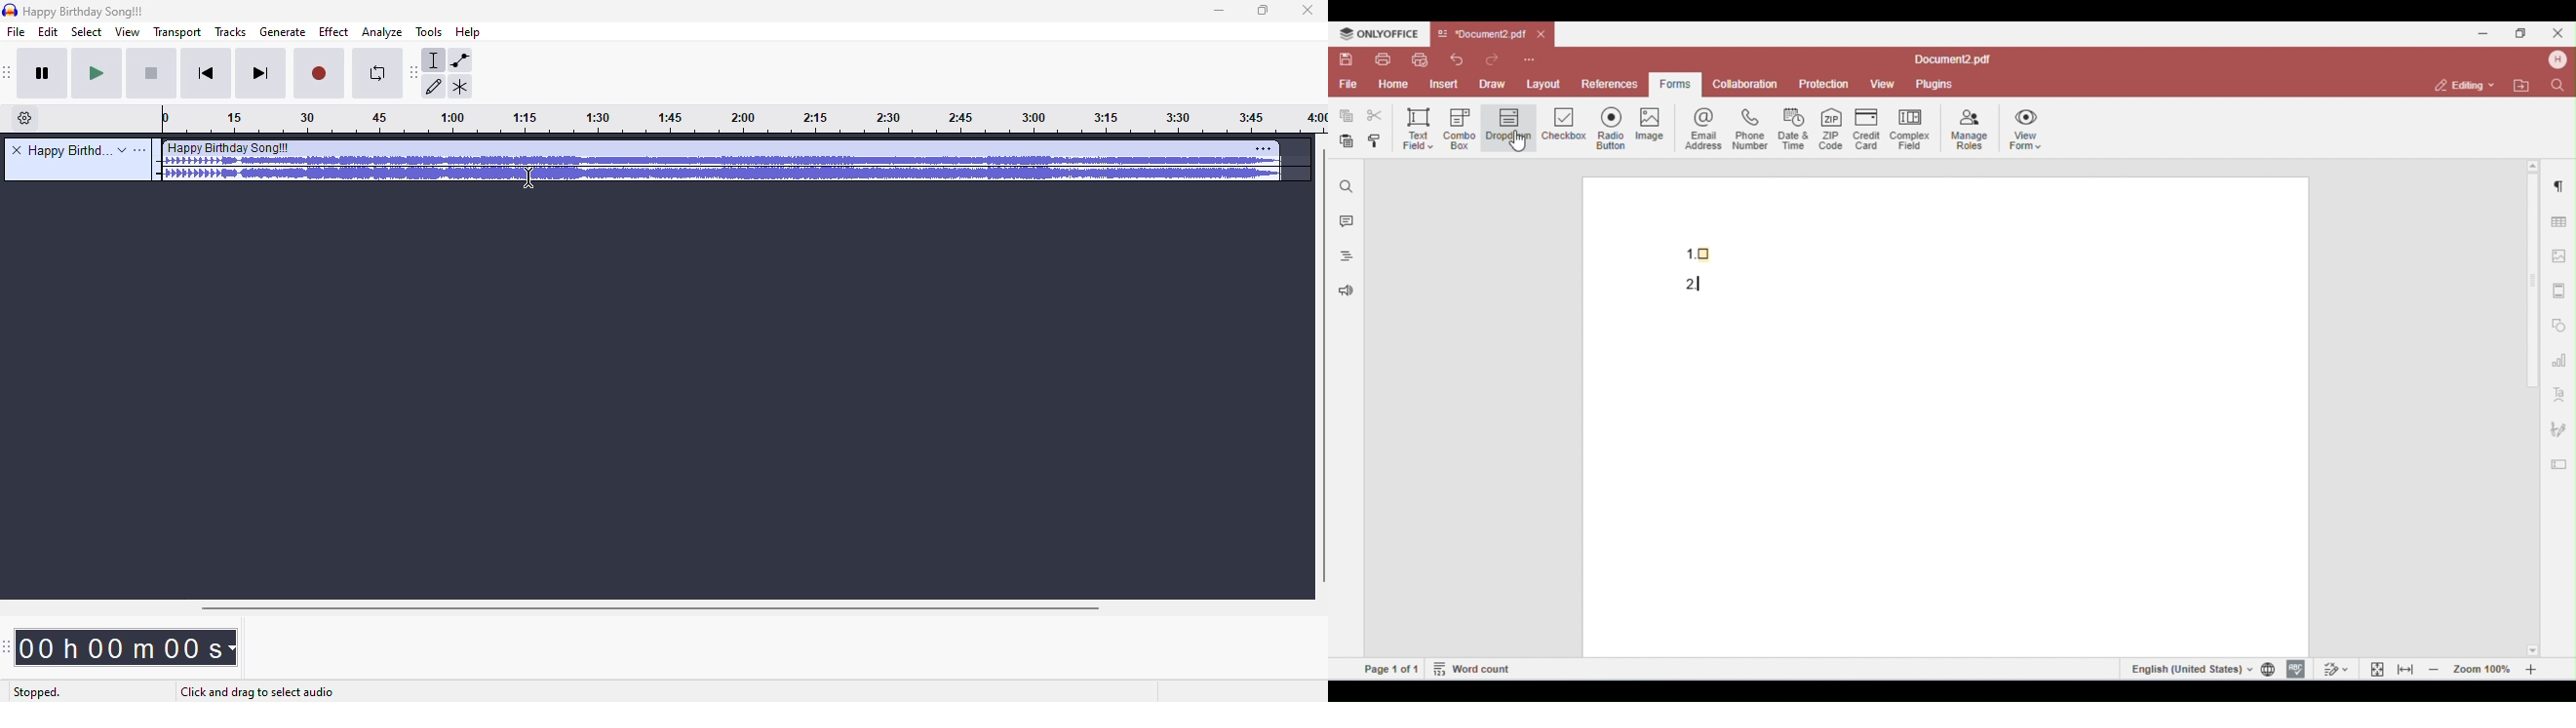 This screenshot has height=728, width=2576. Describe the element at coordinates (153, 75) in the screenshot. I see `stop` at that location.